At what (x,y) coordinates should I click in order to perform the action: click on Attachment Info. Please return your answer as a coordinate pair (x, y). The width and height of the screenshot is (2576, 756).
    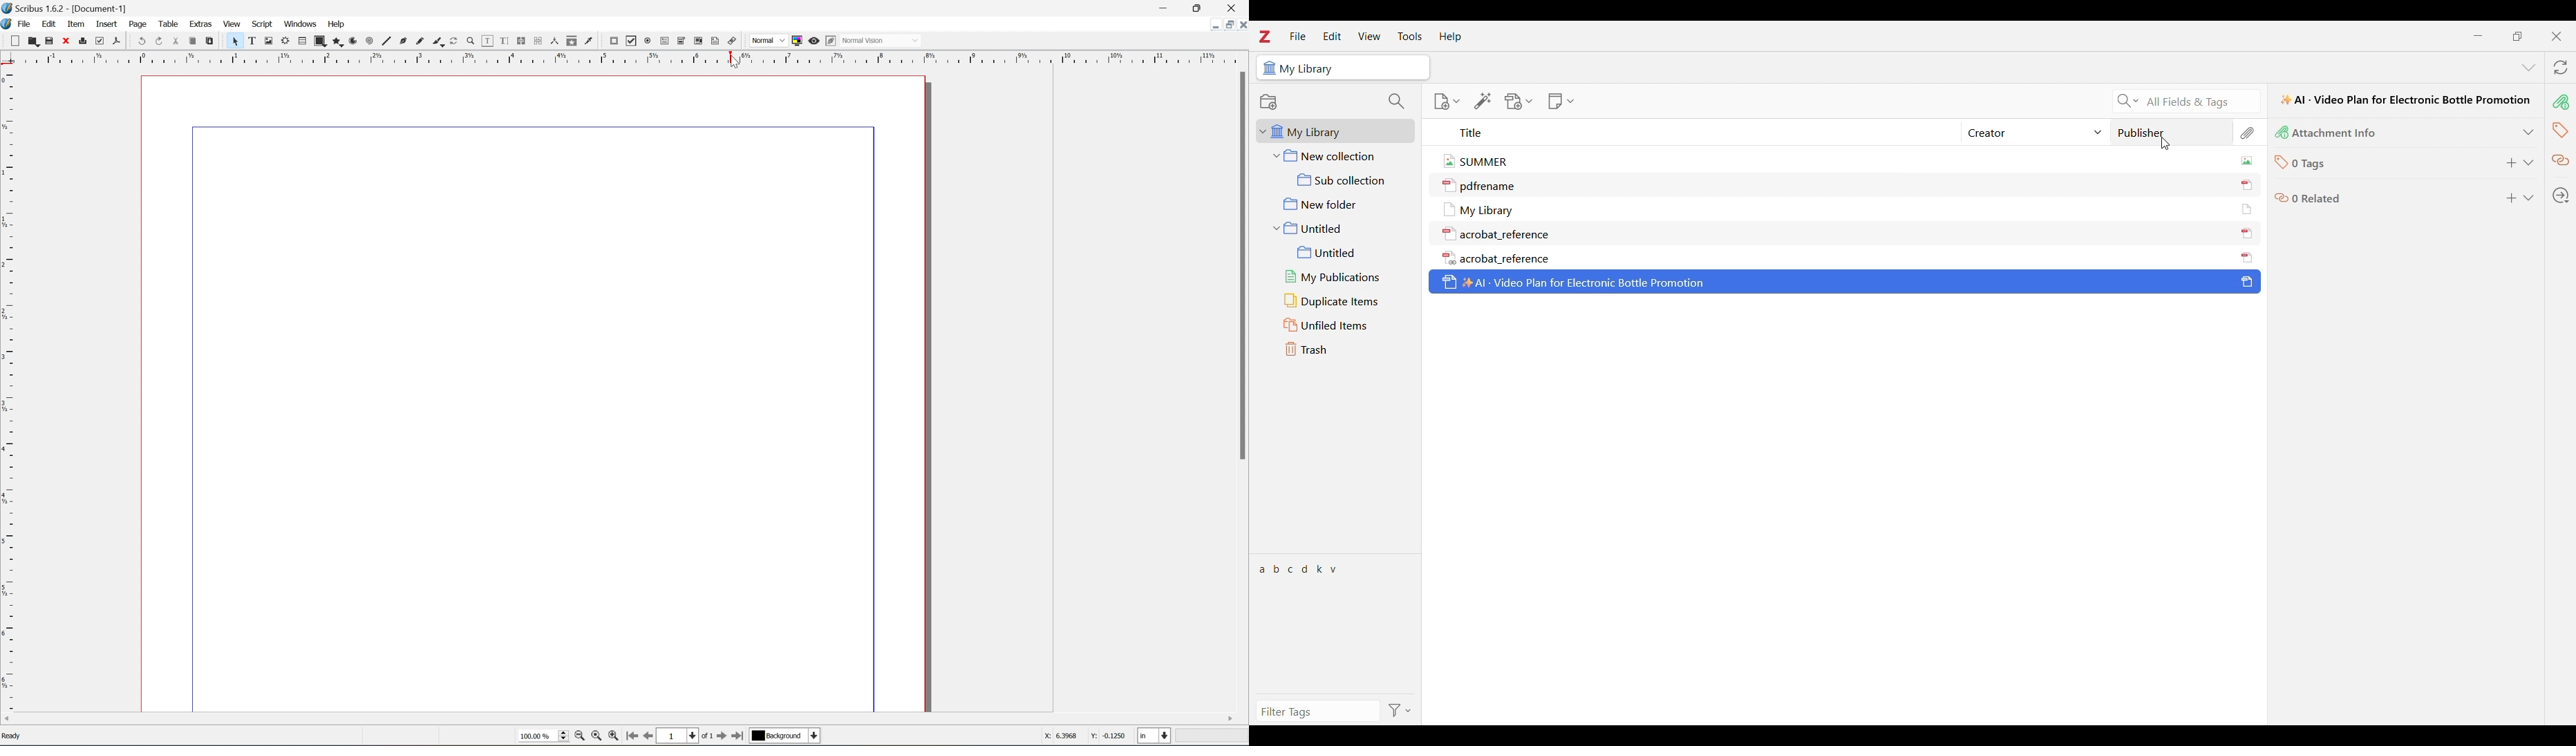
    Looking at the image, I should click on (2337, 134).